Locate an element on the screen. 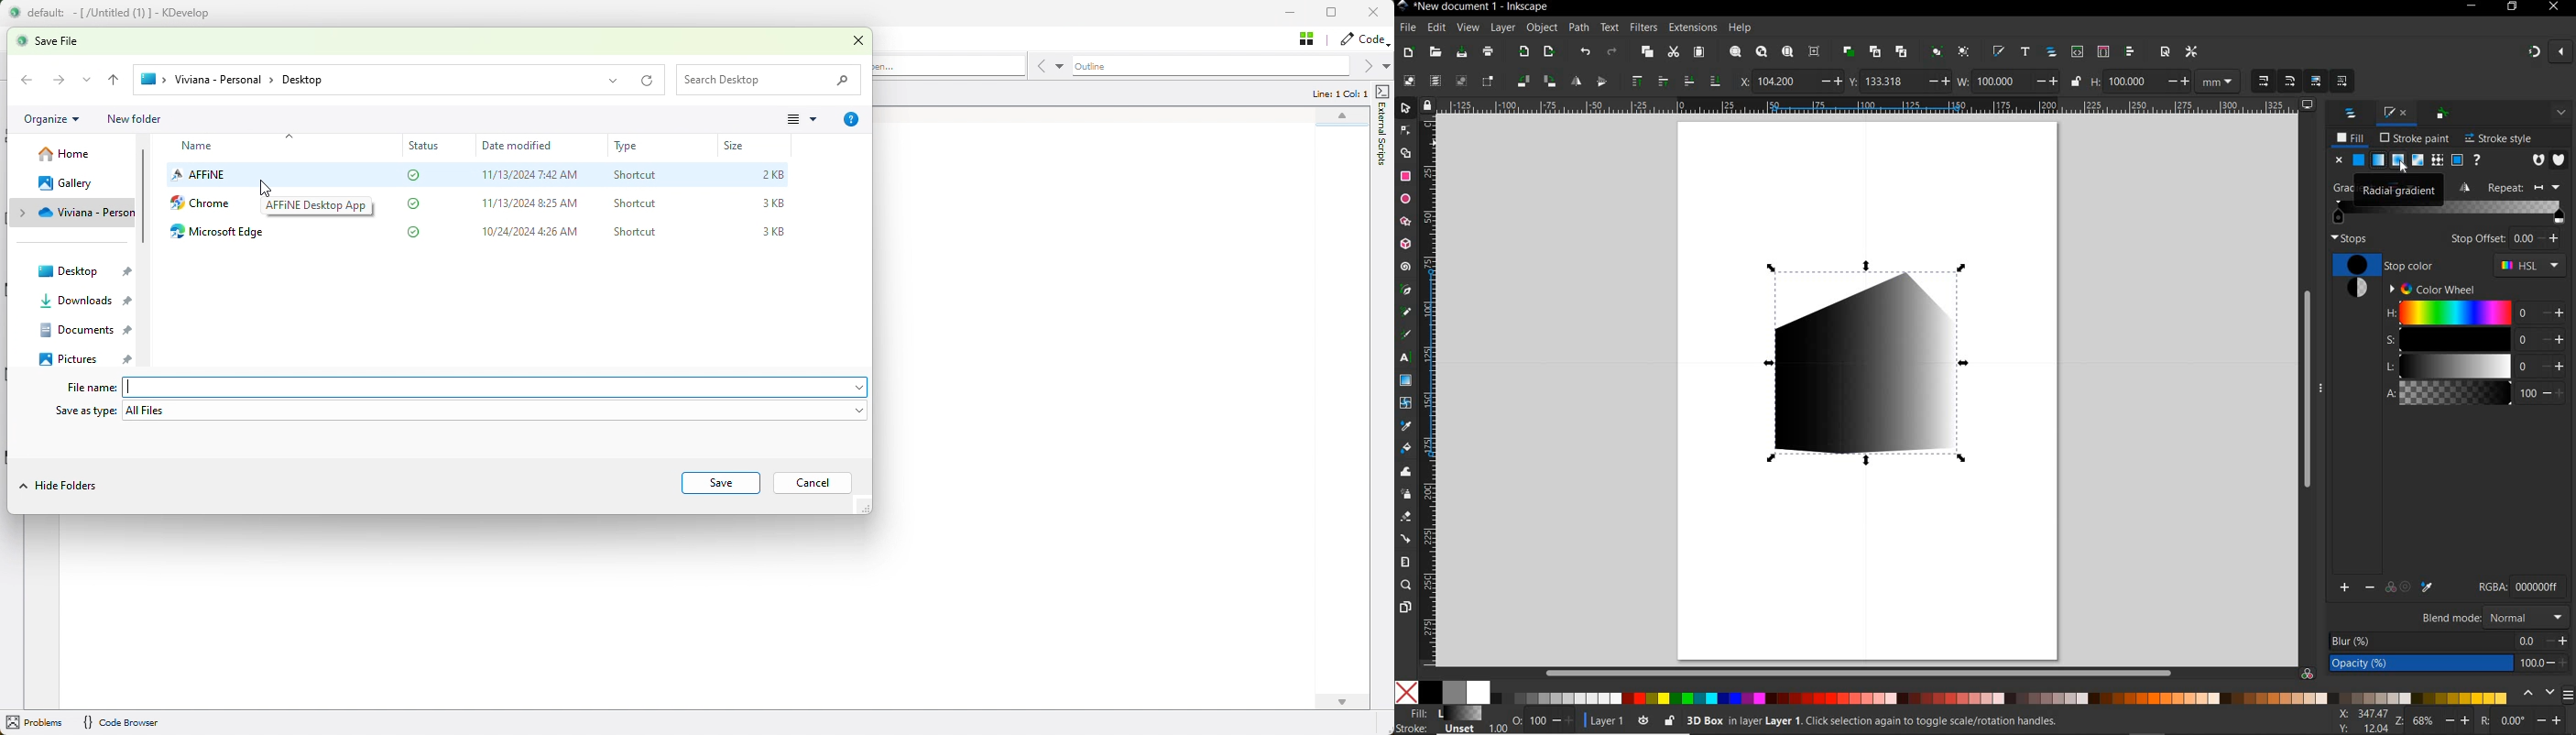  OBJECT ROTATE is located at coordinates (1522, 80).